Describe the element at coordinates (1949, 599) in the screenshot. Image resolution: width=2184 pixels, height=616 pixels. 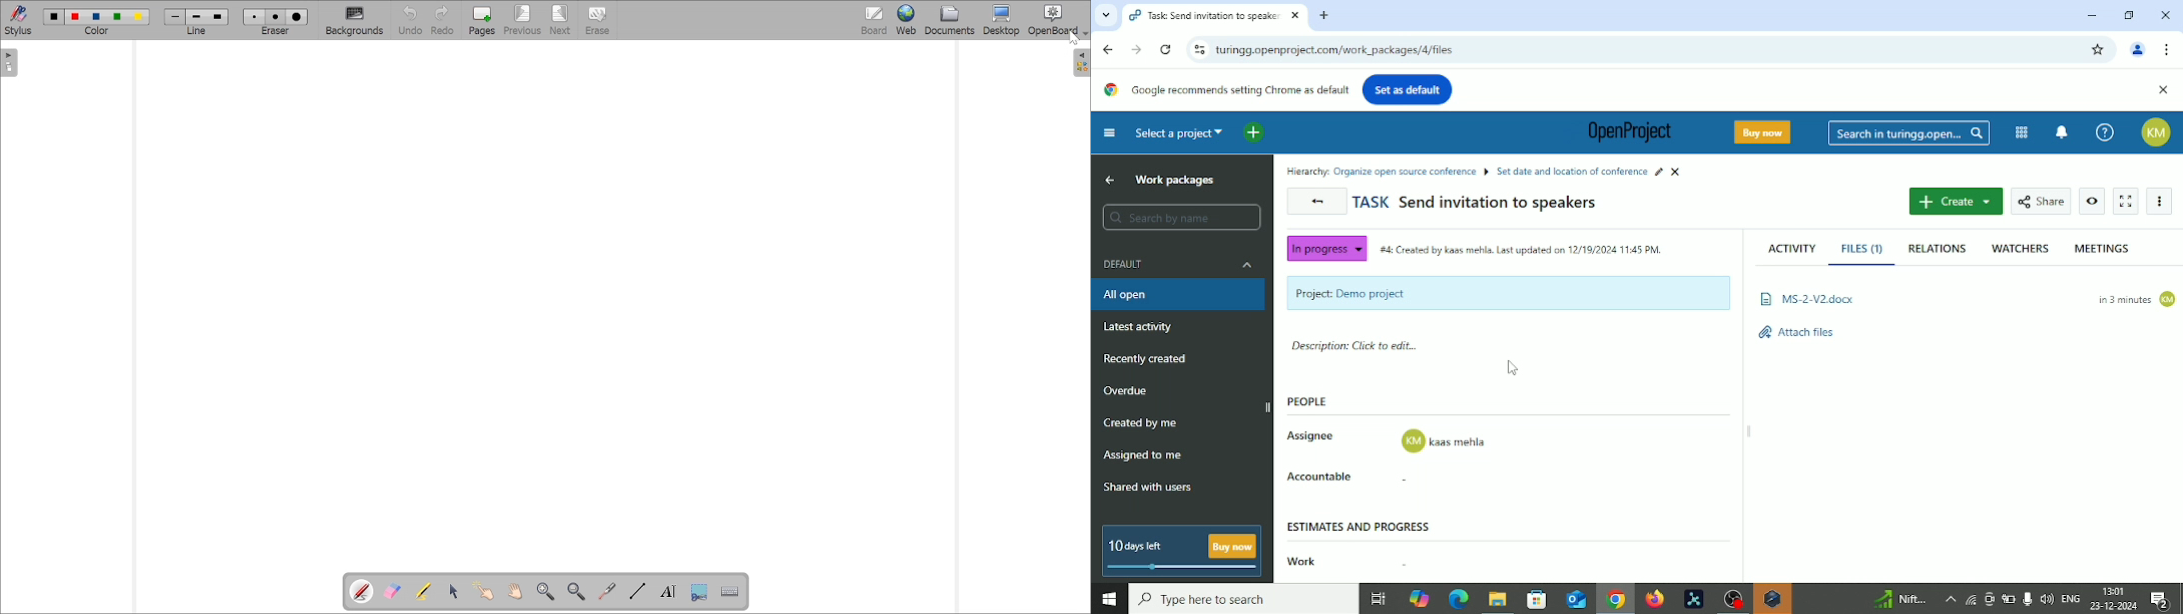
I see `More` at that location.